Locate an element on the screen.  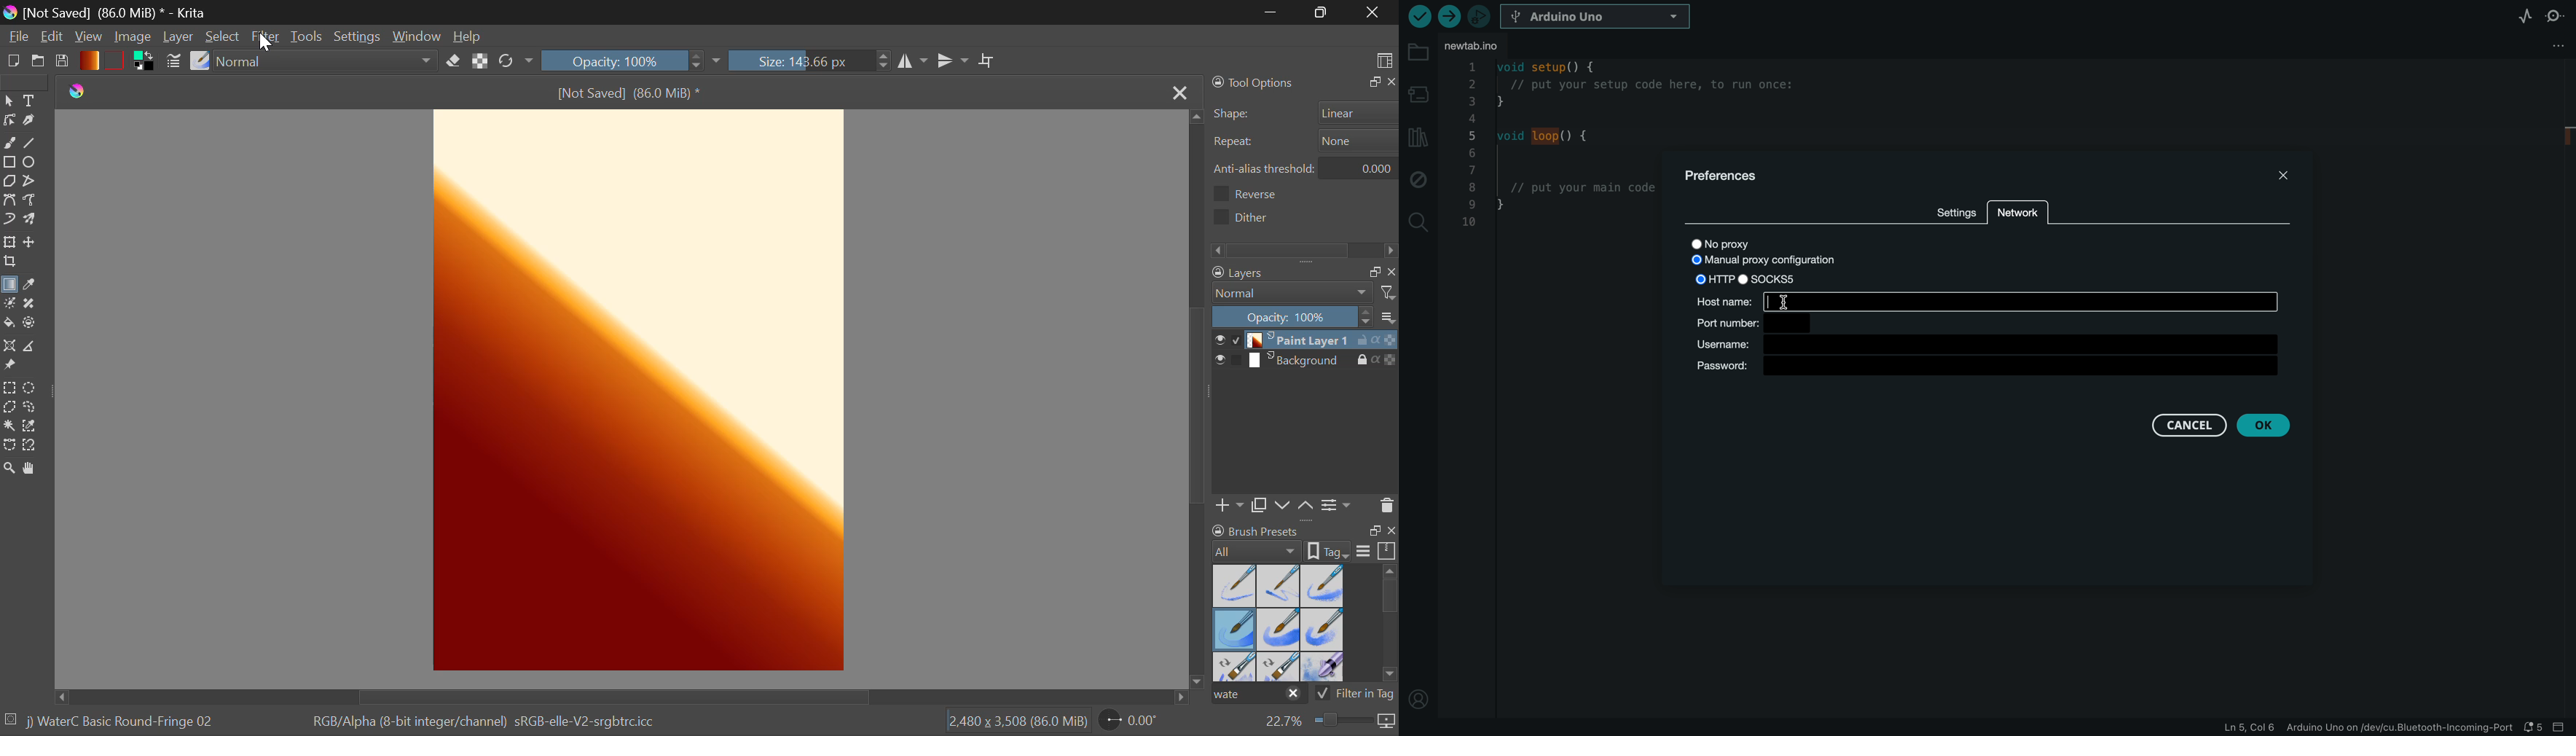
filter is located at coordinates (1390, 292).